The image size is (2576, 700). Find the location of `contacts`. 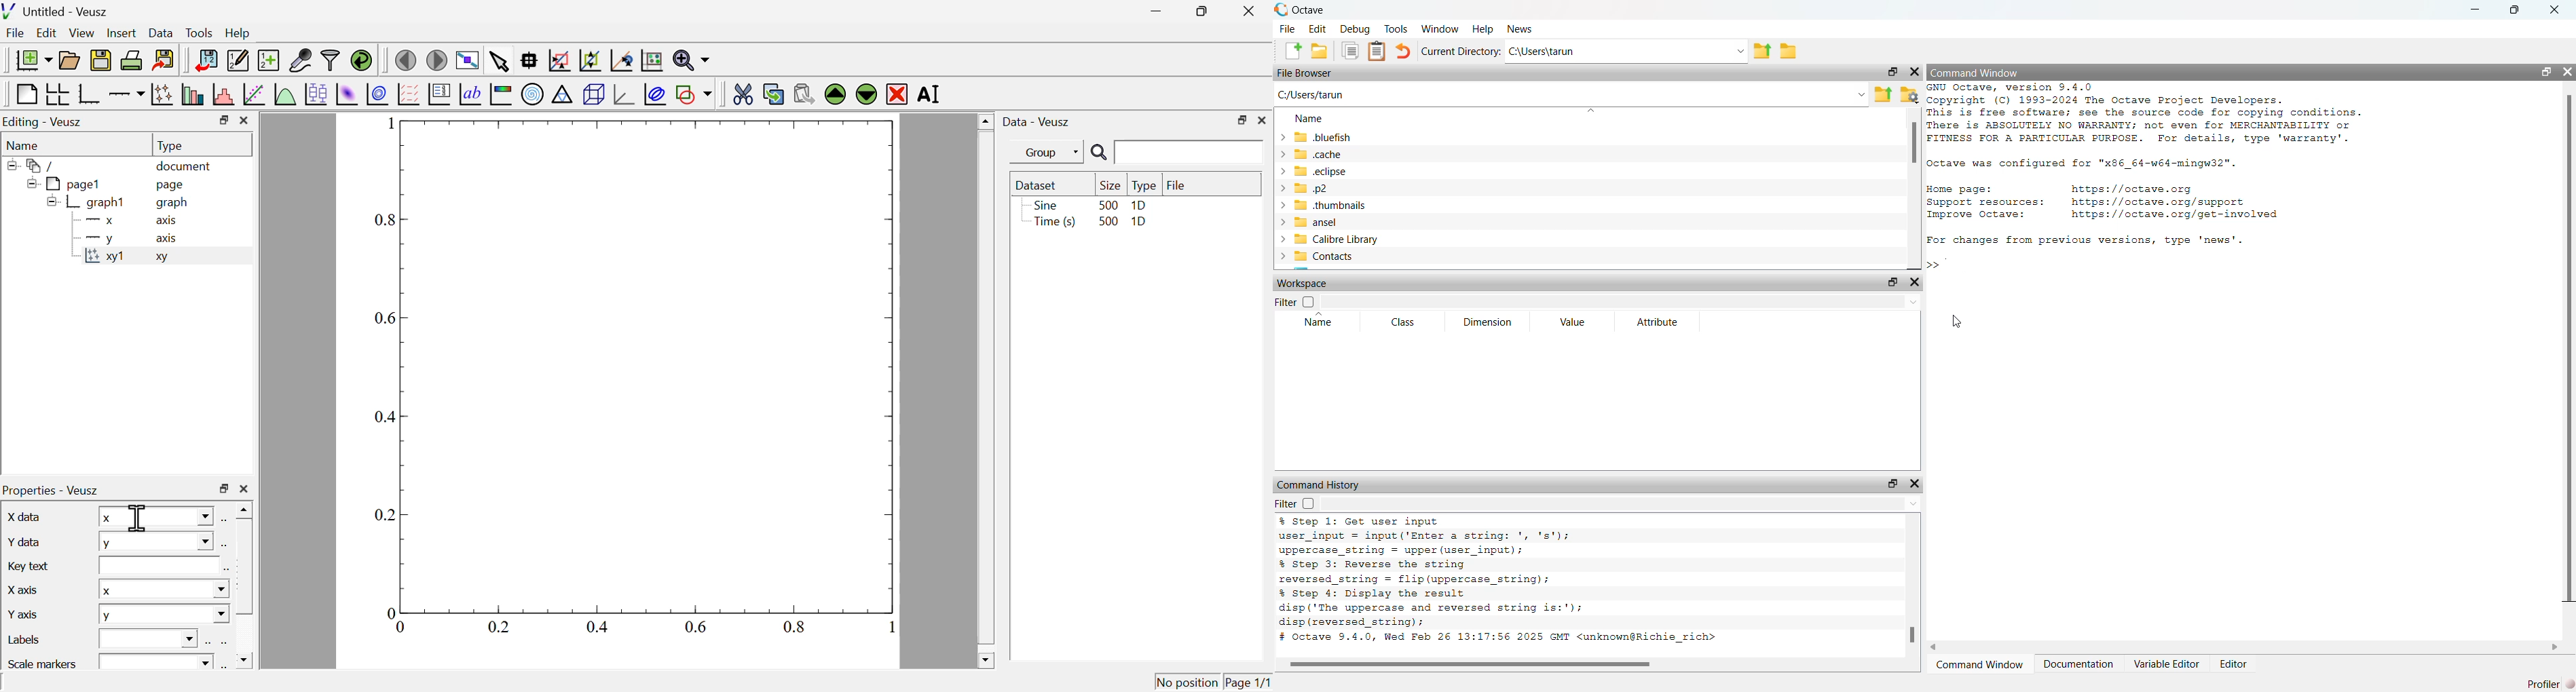

contacts is located at coordinates (1332, 258).